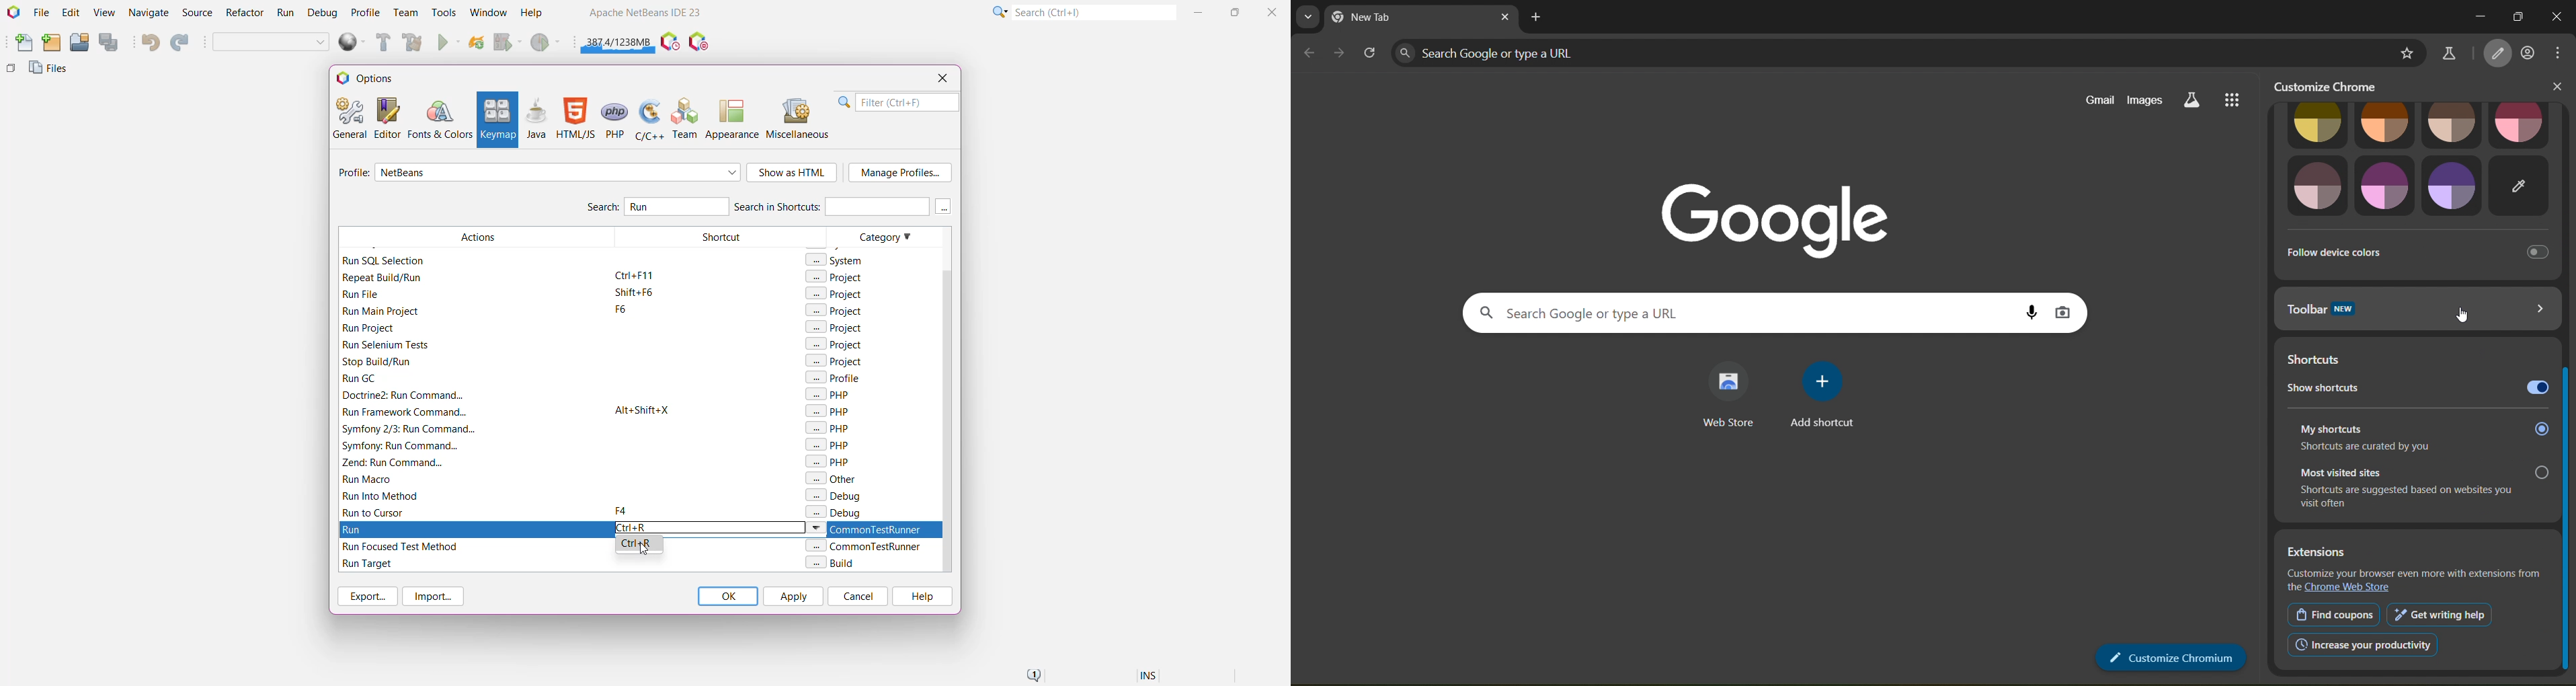 The height and width of the screenshot is (700, 2576). What do you see at coordinates (2335, 86) in the screenshot?
I see `customize chrome` at bounding box center [2335, 86].